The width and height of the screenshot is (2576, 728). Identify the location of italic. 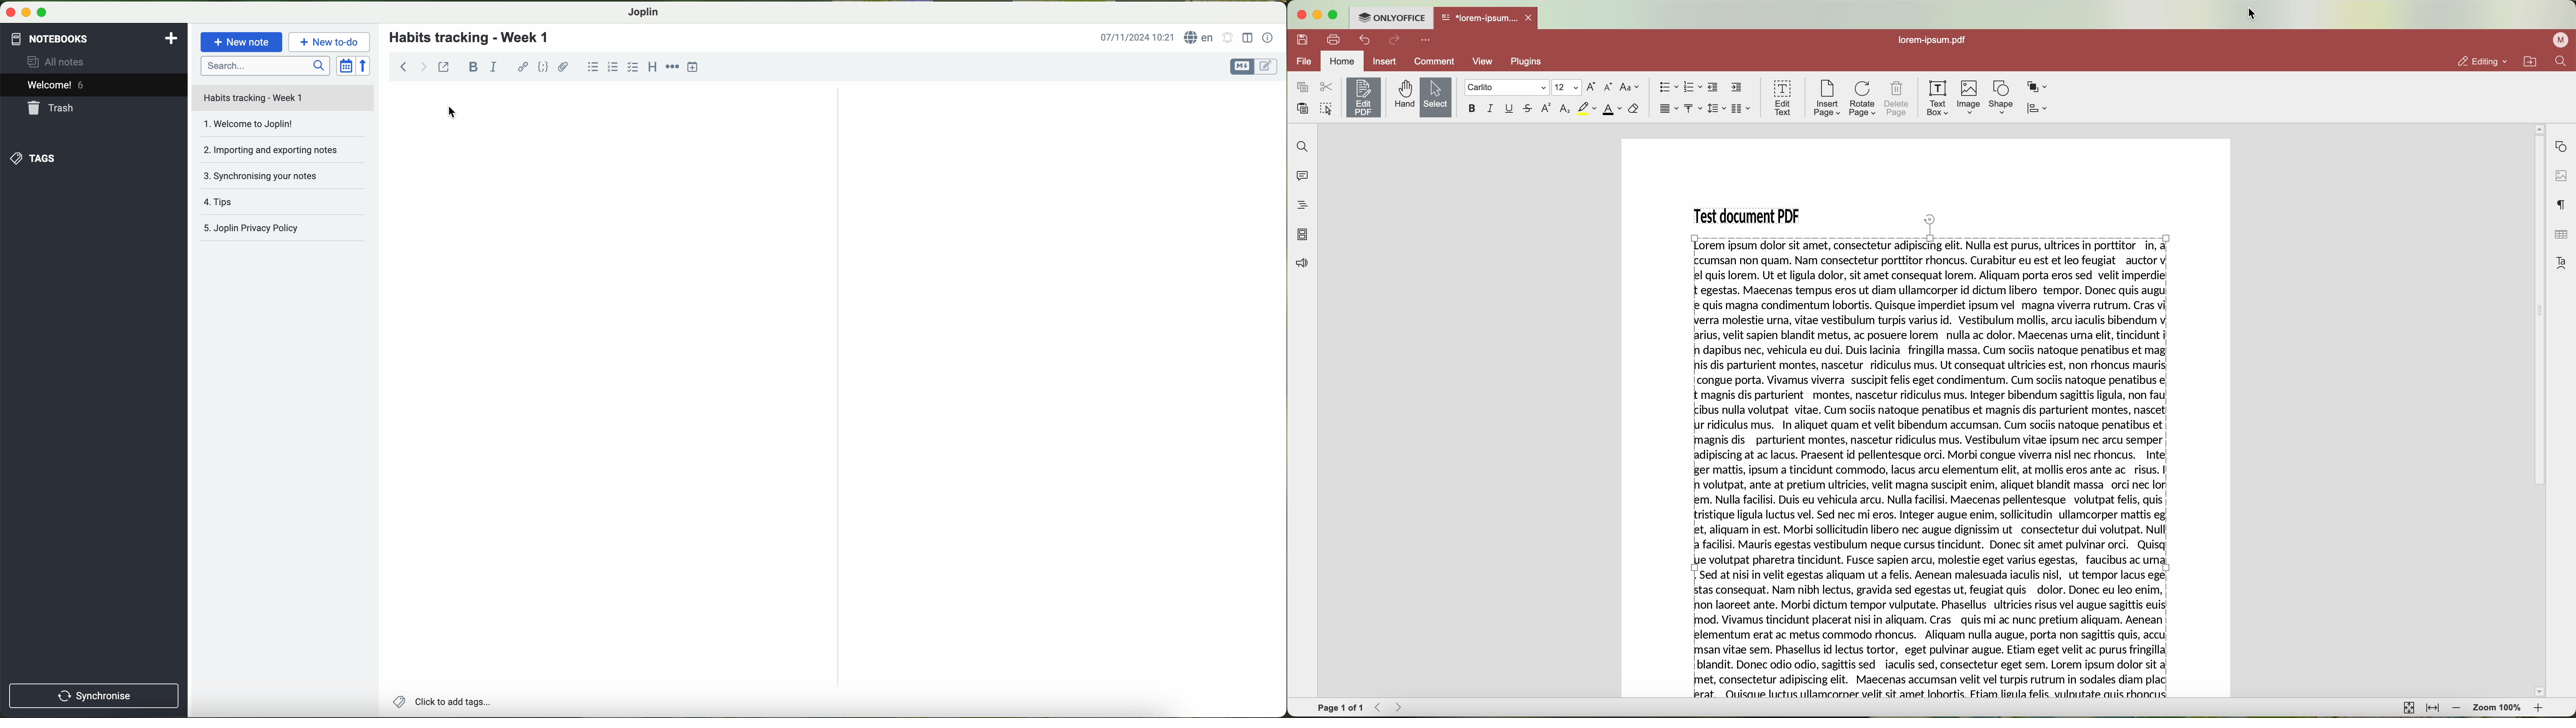
(493, 66).